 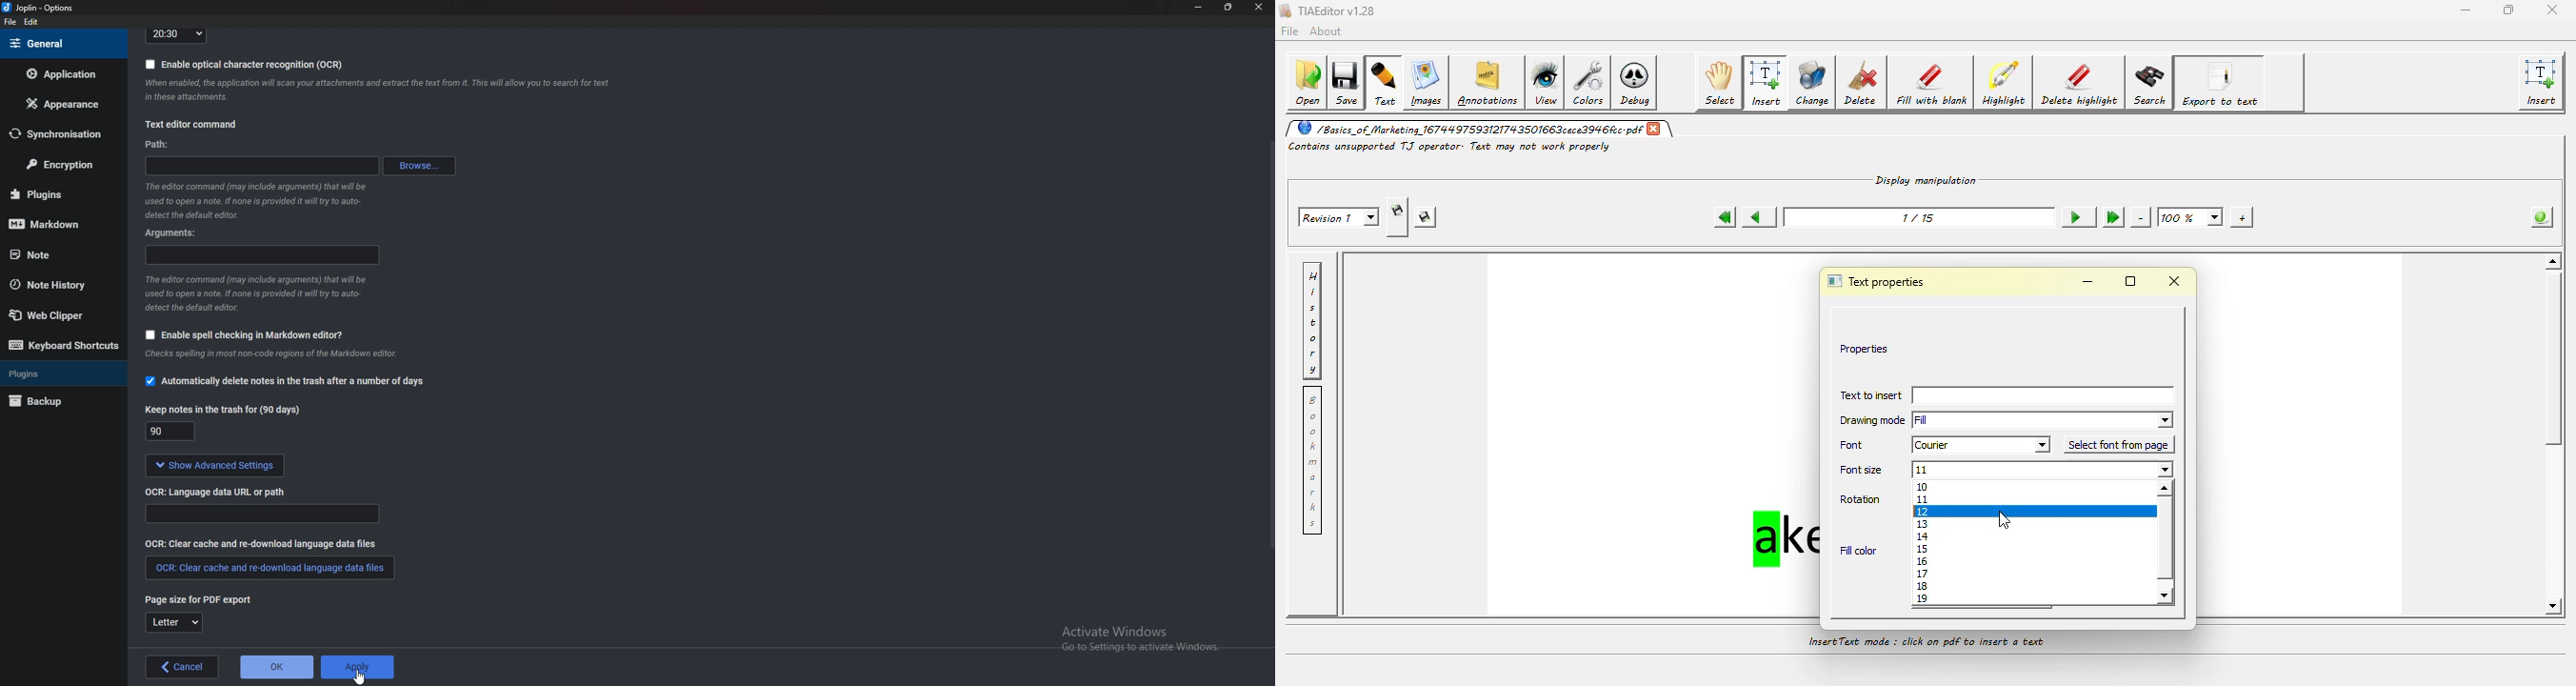 I want to click on plugins, so click(x=57, y=194).